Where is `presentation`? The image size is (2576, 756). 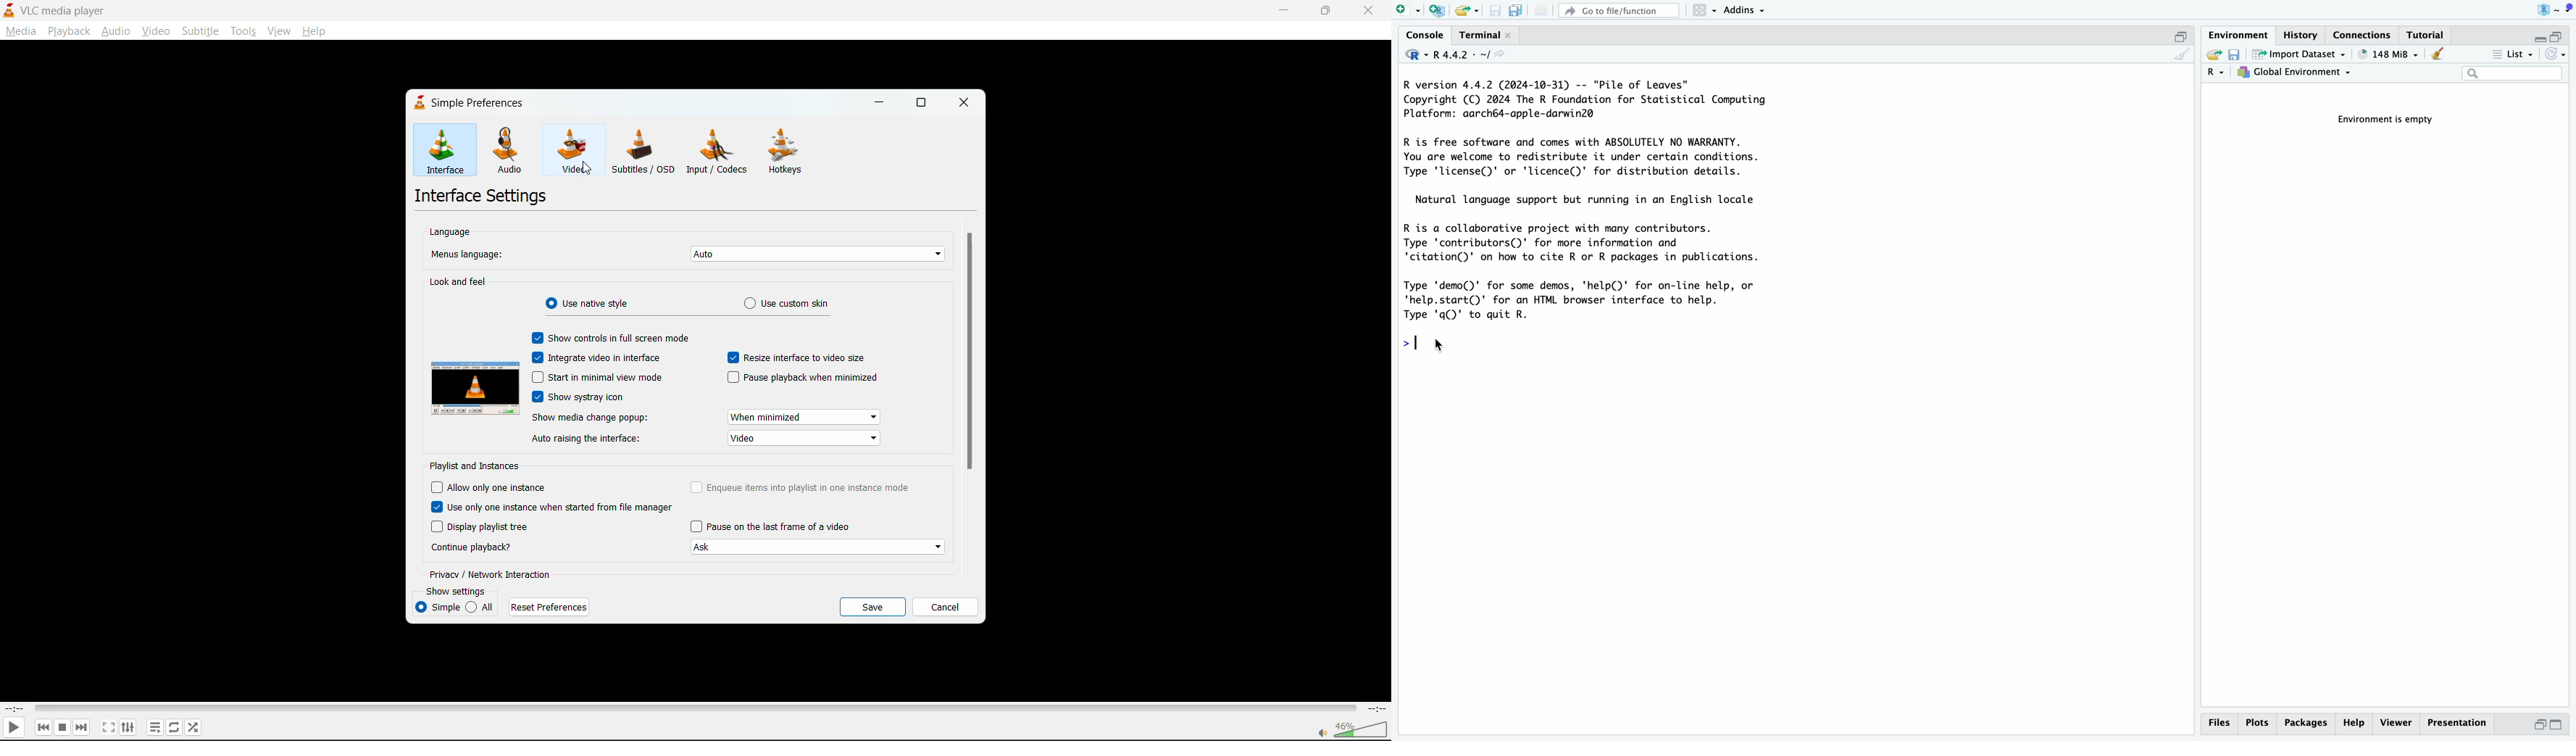
presentation is located at coordinates (2462, 726).